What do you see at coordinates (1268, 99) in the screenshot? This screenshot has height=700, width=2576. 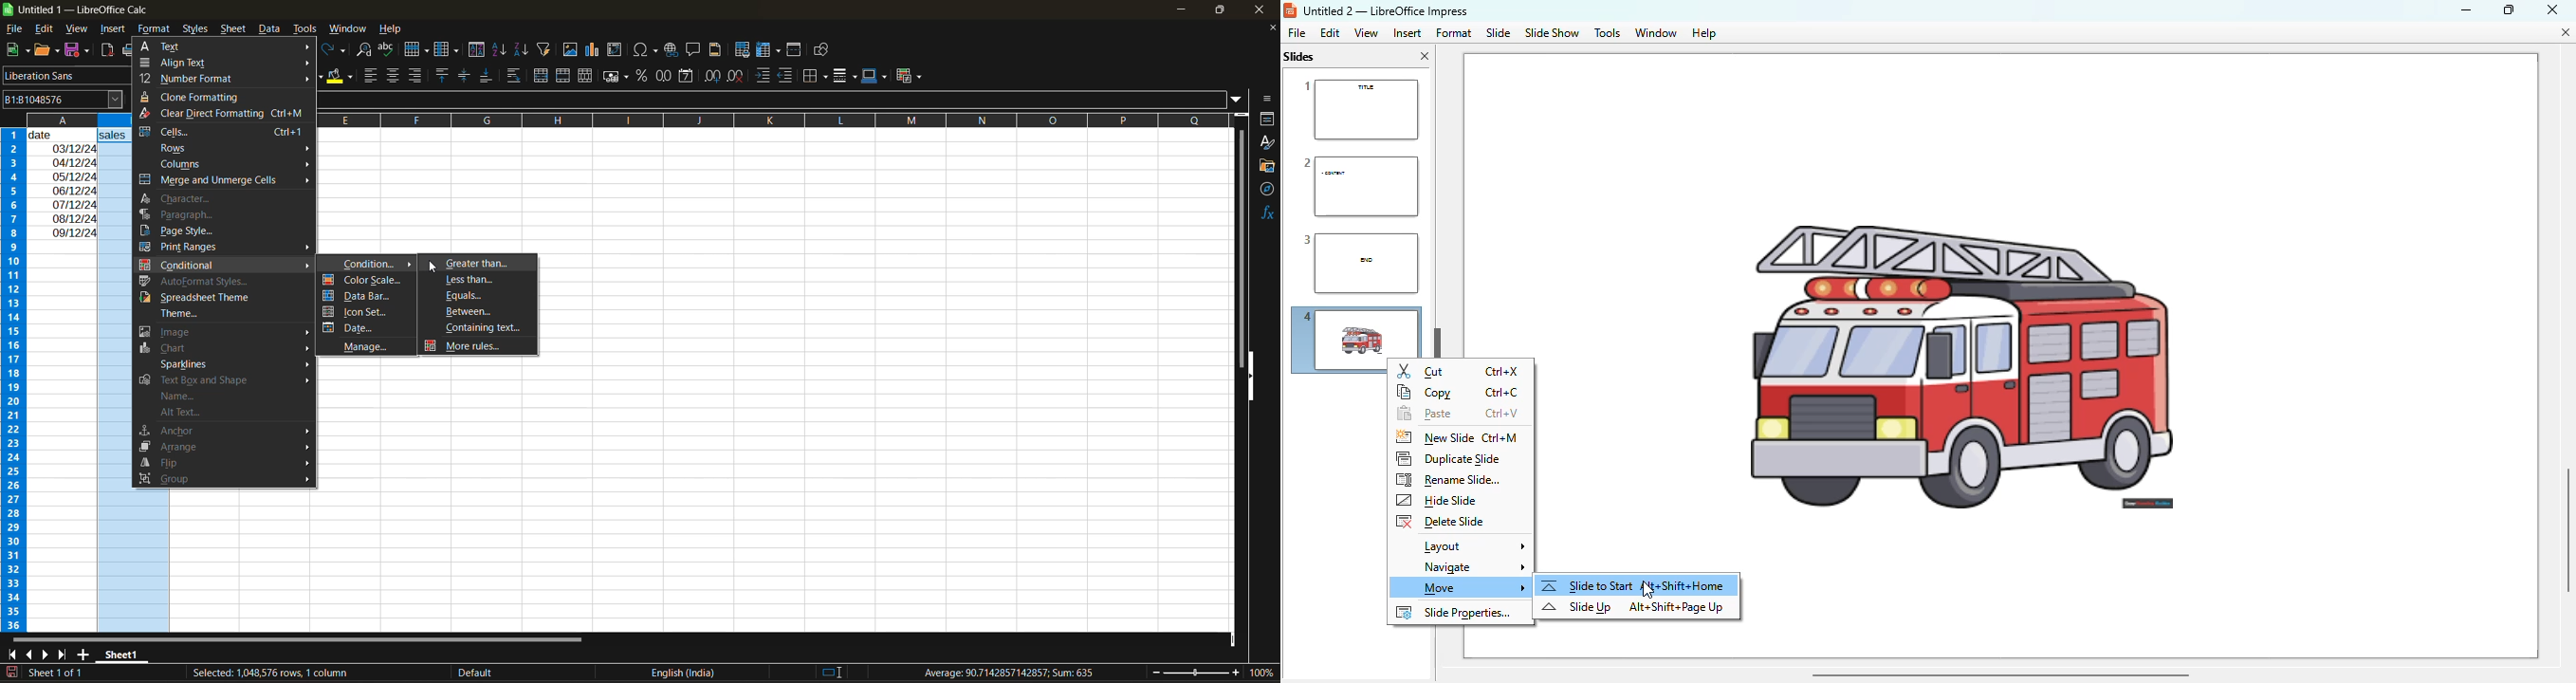 I see `hide sidebar settings` at bounding box center [1268, 99].